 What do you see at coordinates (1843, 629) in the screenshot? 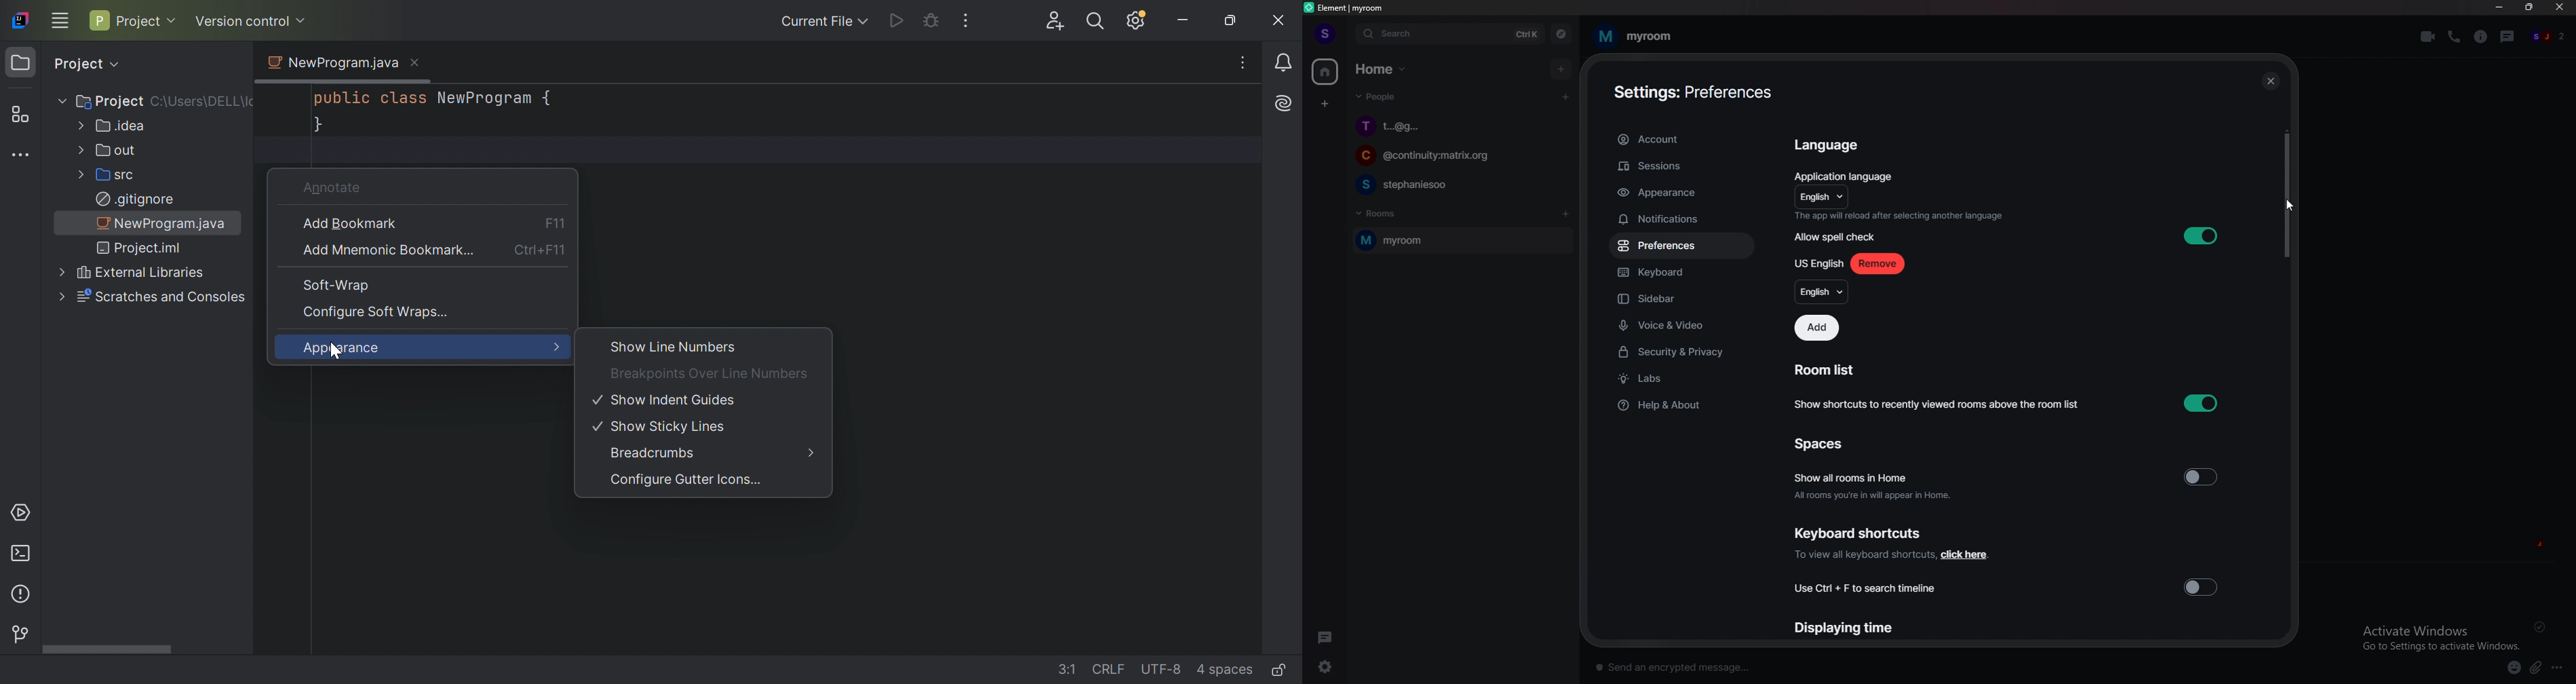
I see `displaying time` at bounding box center [1843, 629].